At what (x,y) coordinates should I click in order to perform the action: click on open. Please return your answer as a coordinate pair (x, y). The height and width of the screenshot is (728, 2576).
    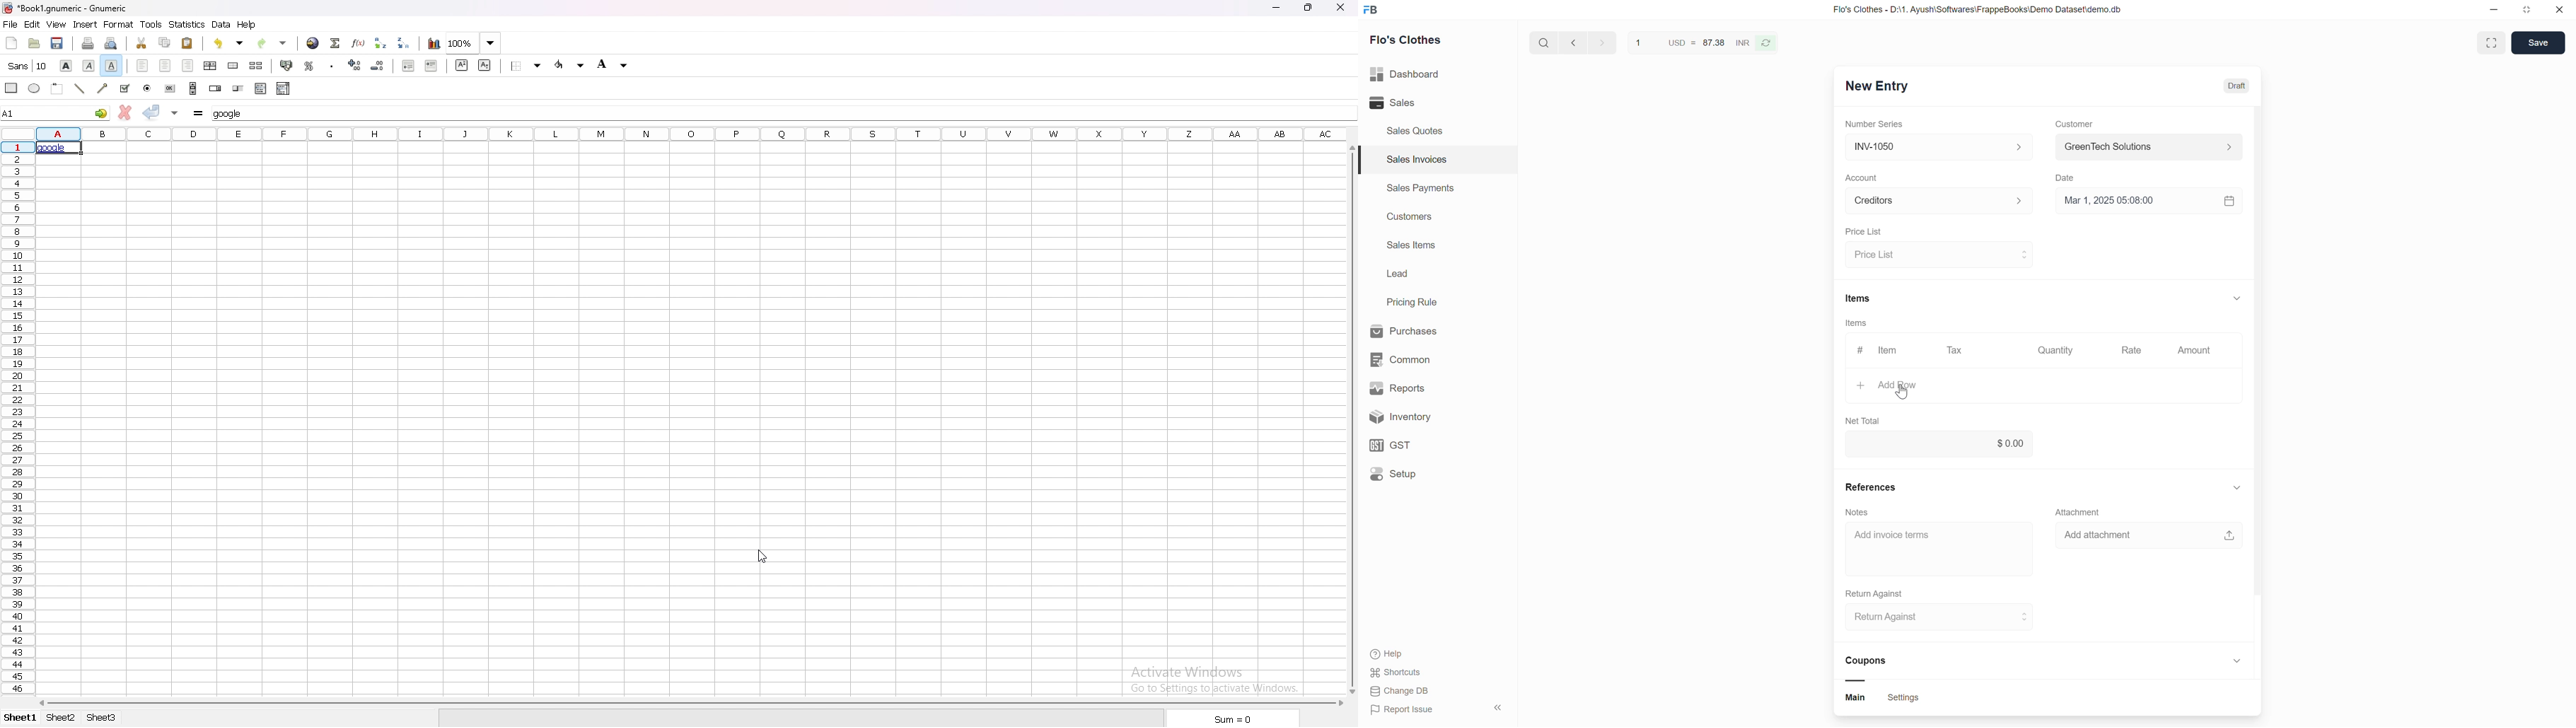
    Looking at the image, I should click on (36, 43).